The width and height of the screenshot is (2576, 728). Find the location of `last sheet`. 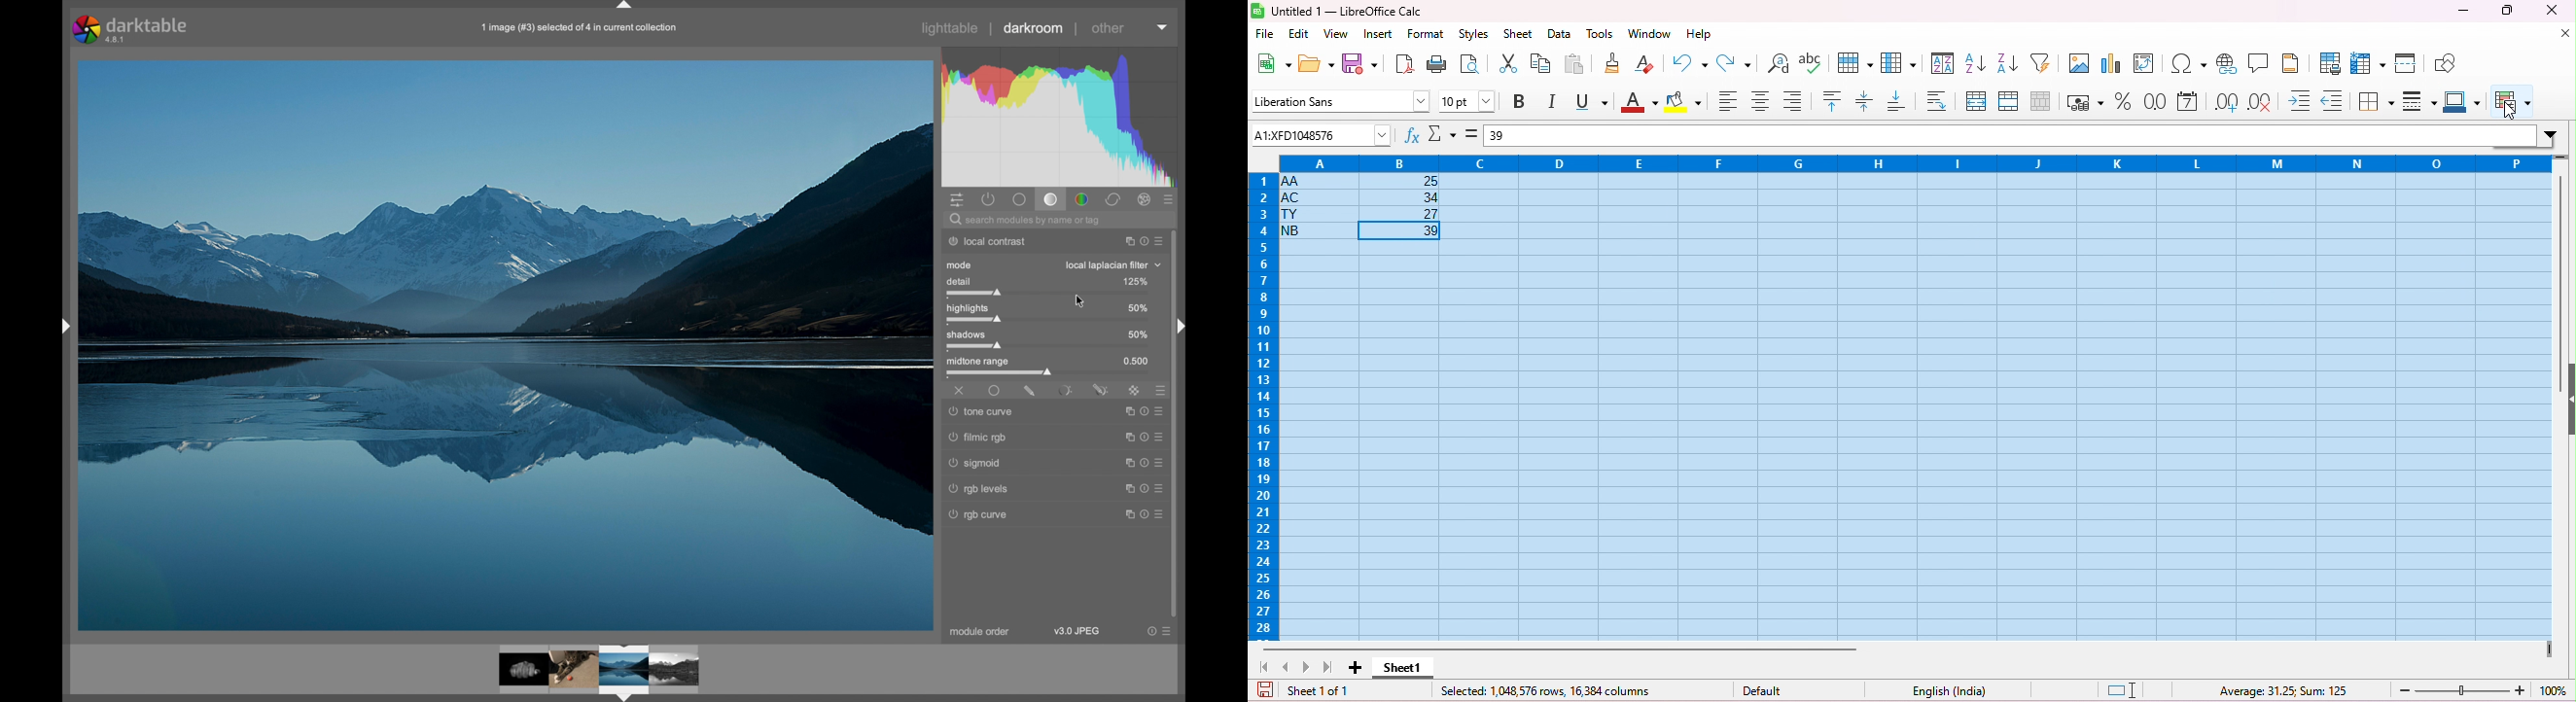

last sheet is located at coordinates (1327, 668).